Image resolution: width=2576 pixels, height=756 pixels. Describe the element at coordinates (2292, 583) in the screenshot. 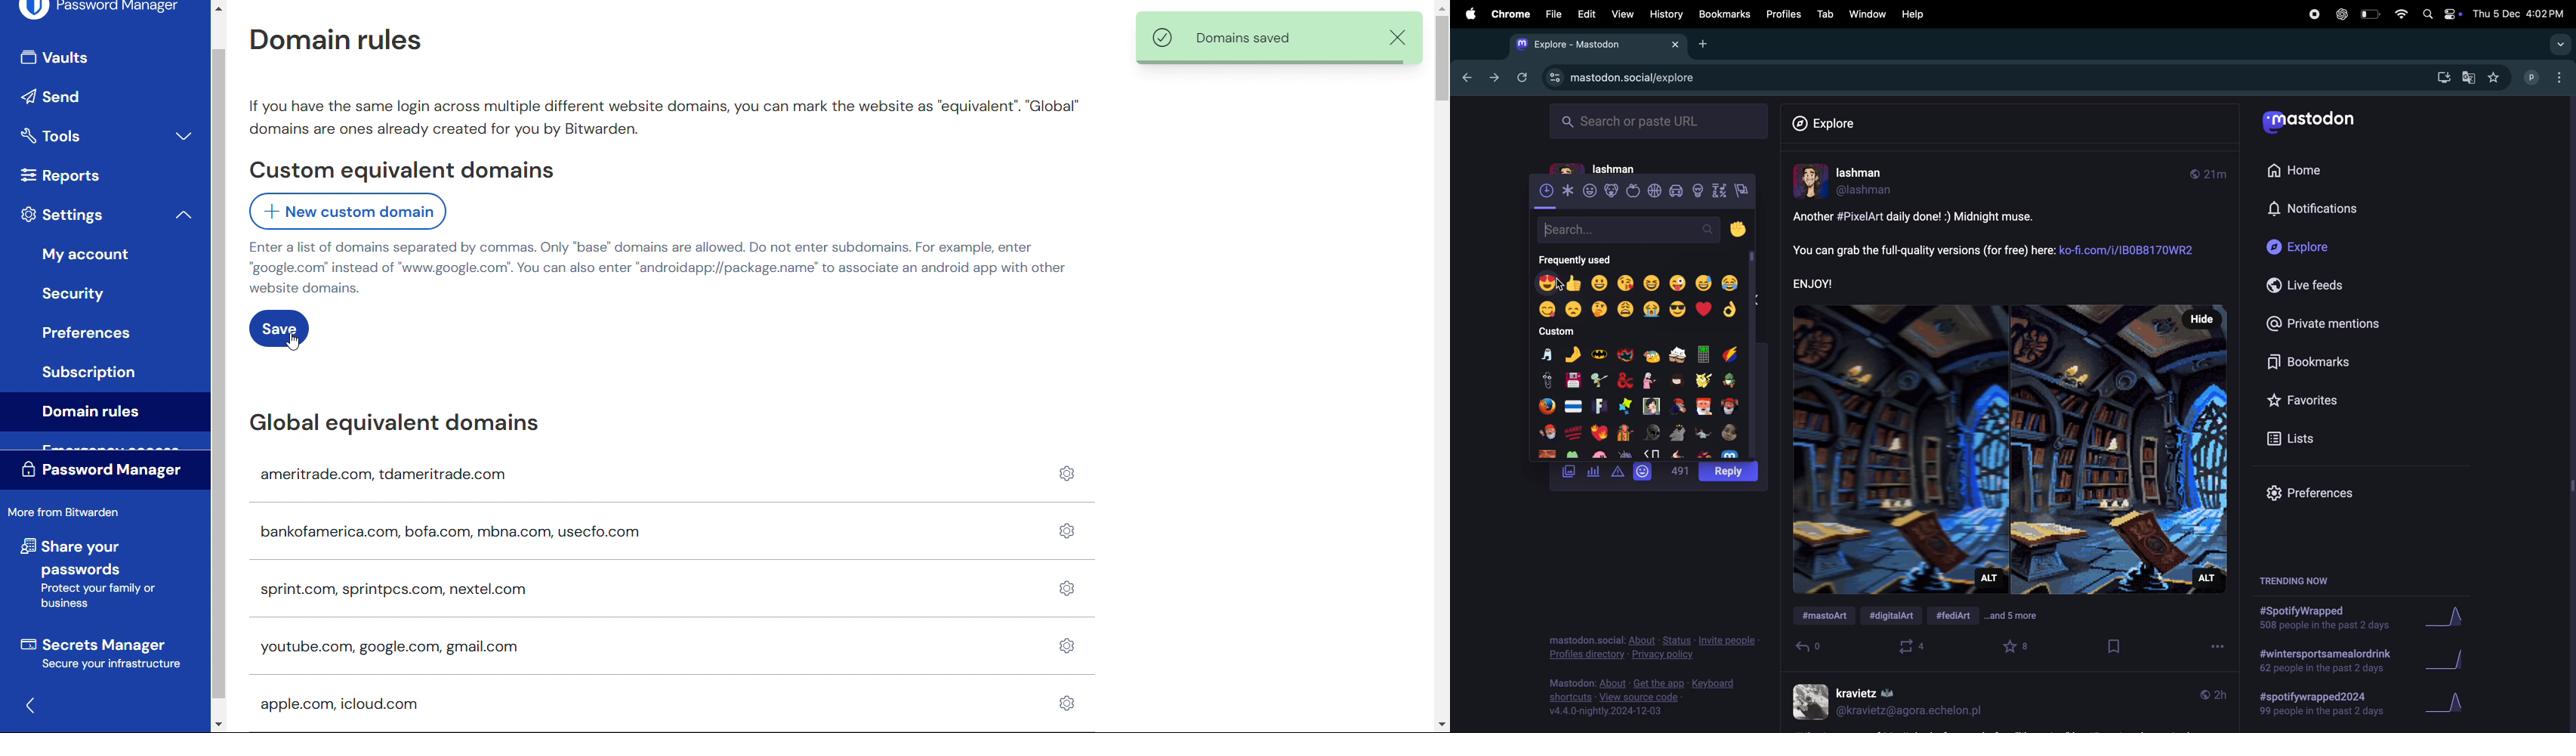

I see `trending now` at that location.